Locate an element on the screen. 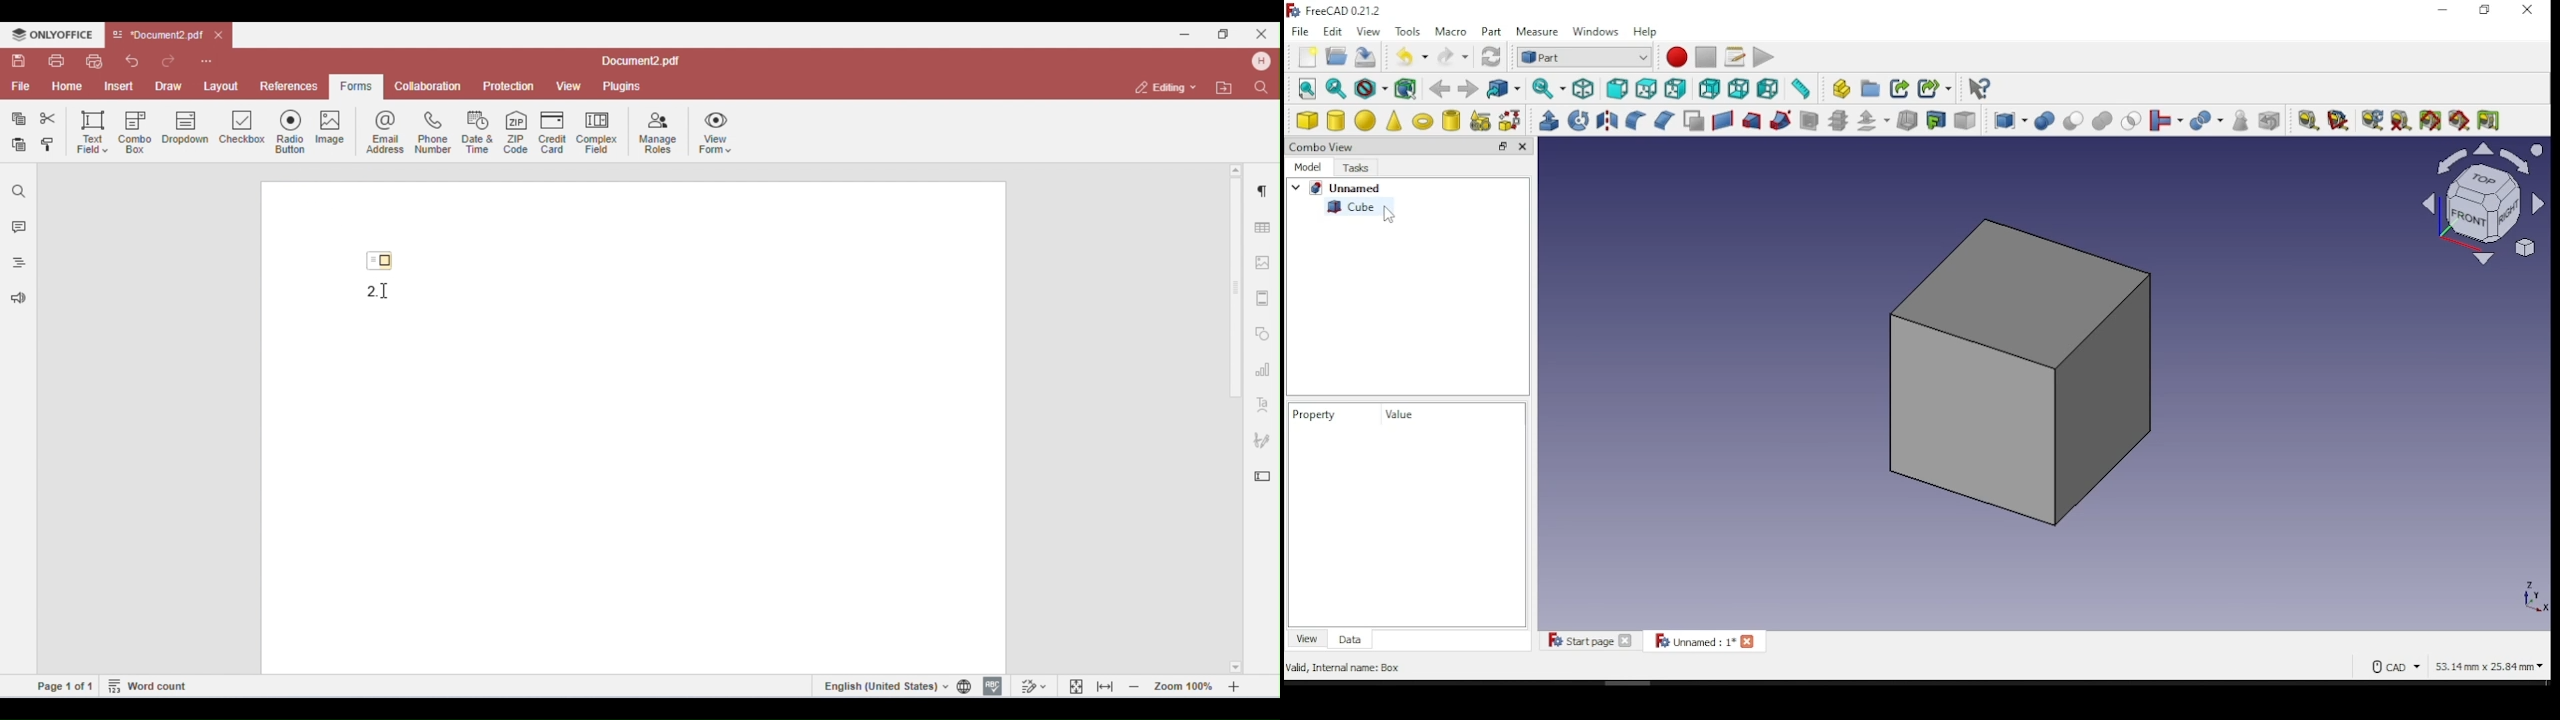 The width and height of the screenshot is (2576, 728). redo is located at coordinates (1453, 56).